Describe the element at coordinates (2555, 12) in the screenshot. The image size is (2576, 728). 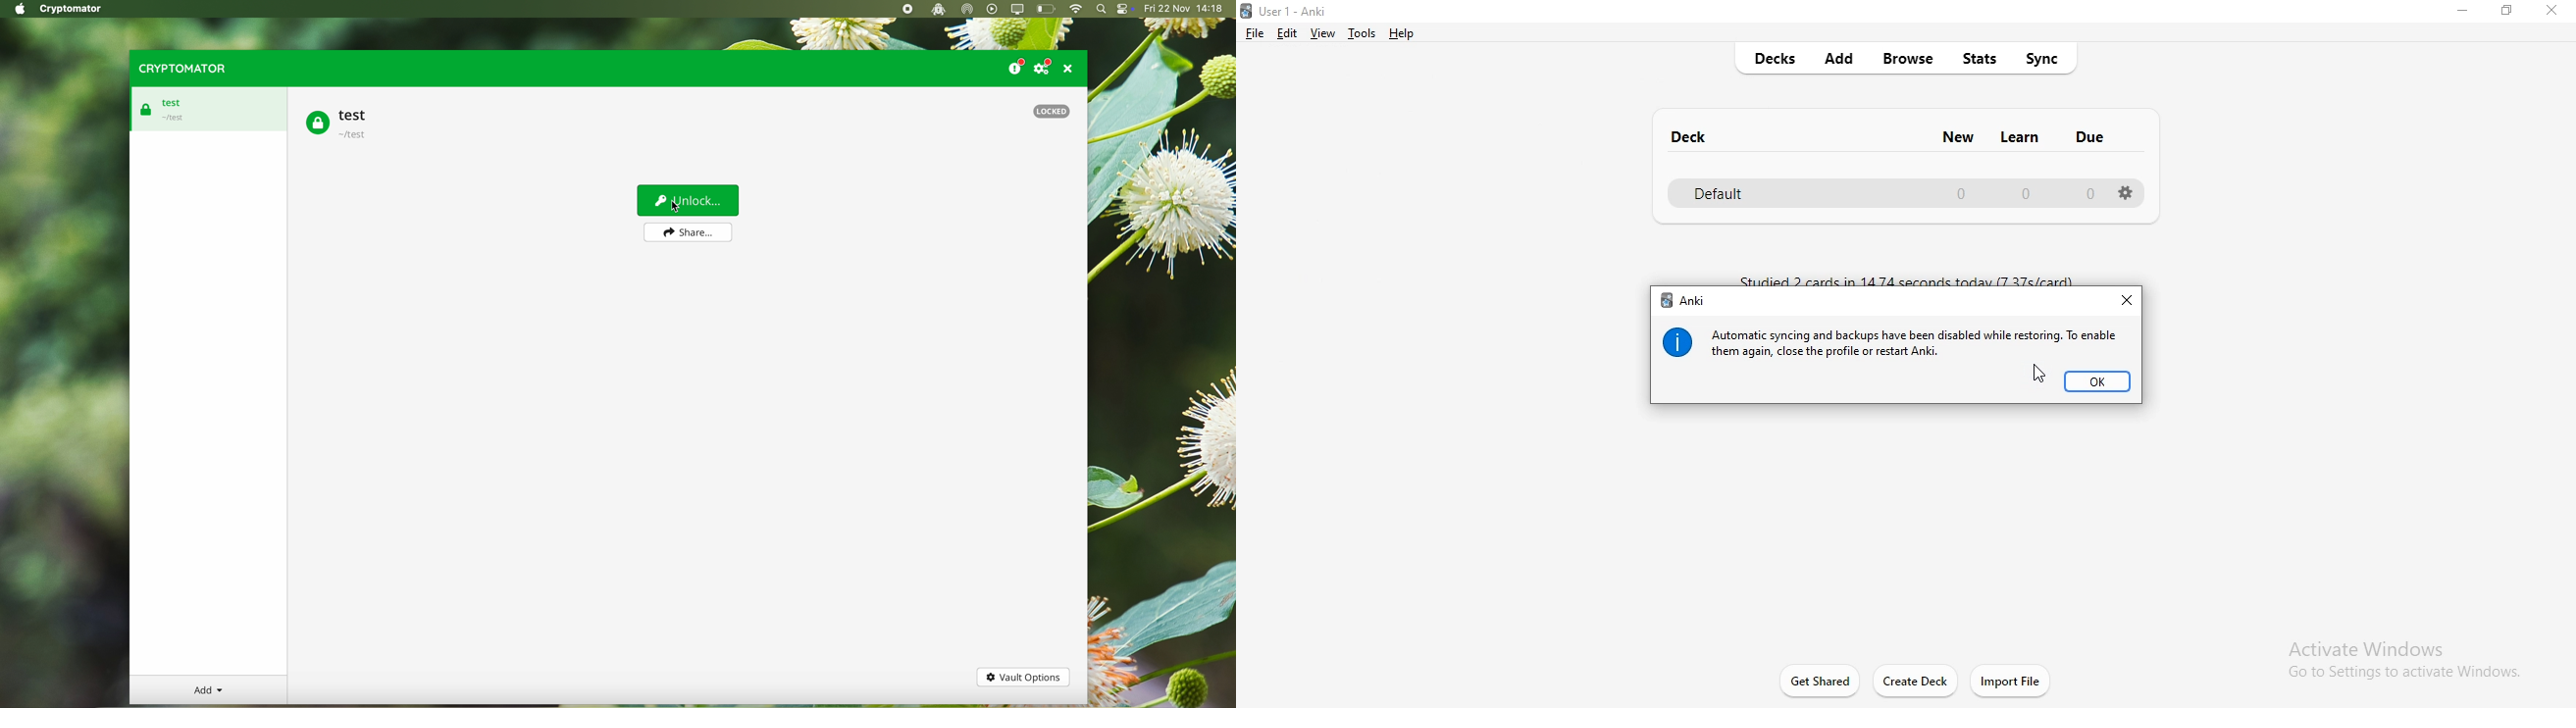
I see `close` at that location.